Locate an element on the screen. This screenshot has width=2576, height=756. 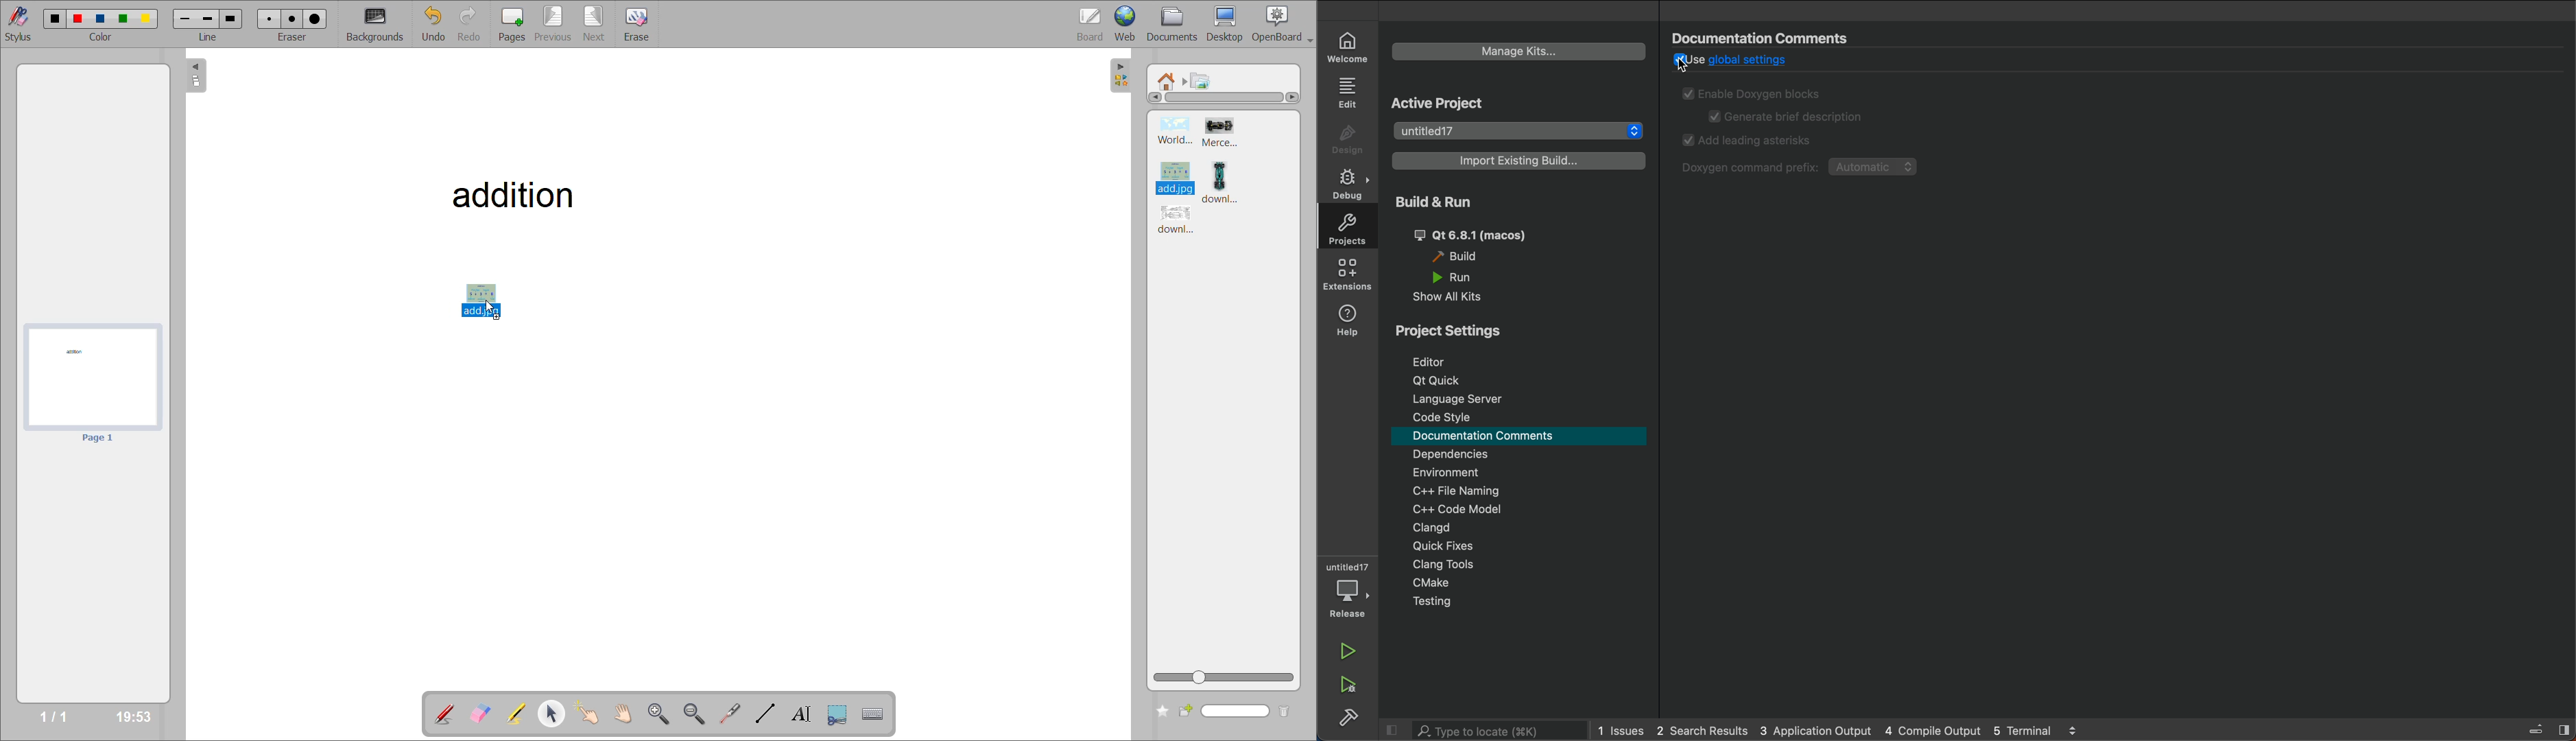
extensions is located at coordinates (1349, 276).